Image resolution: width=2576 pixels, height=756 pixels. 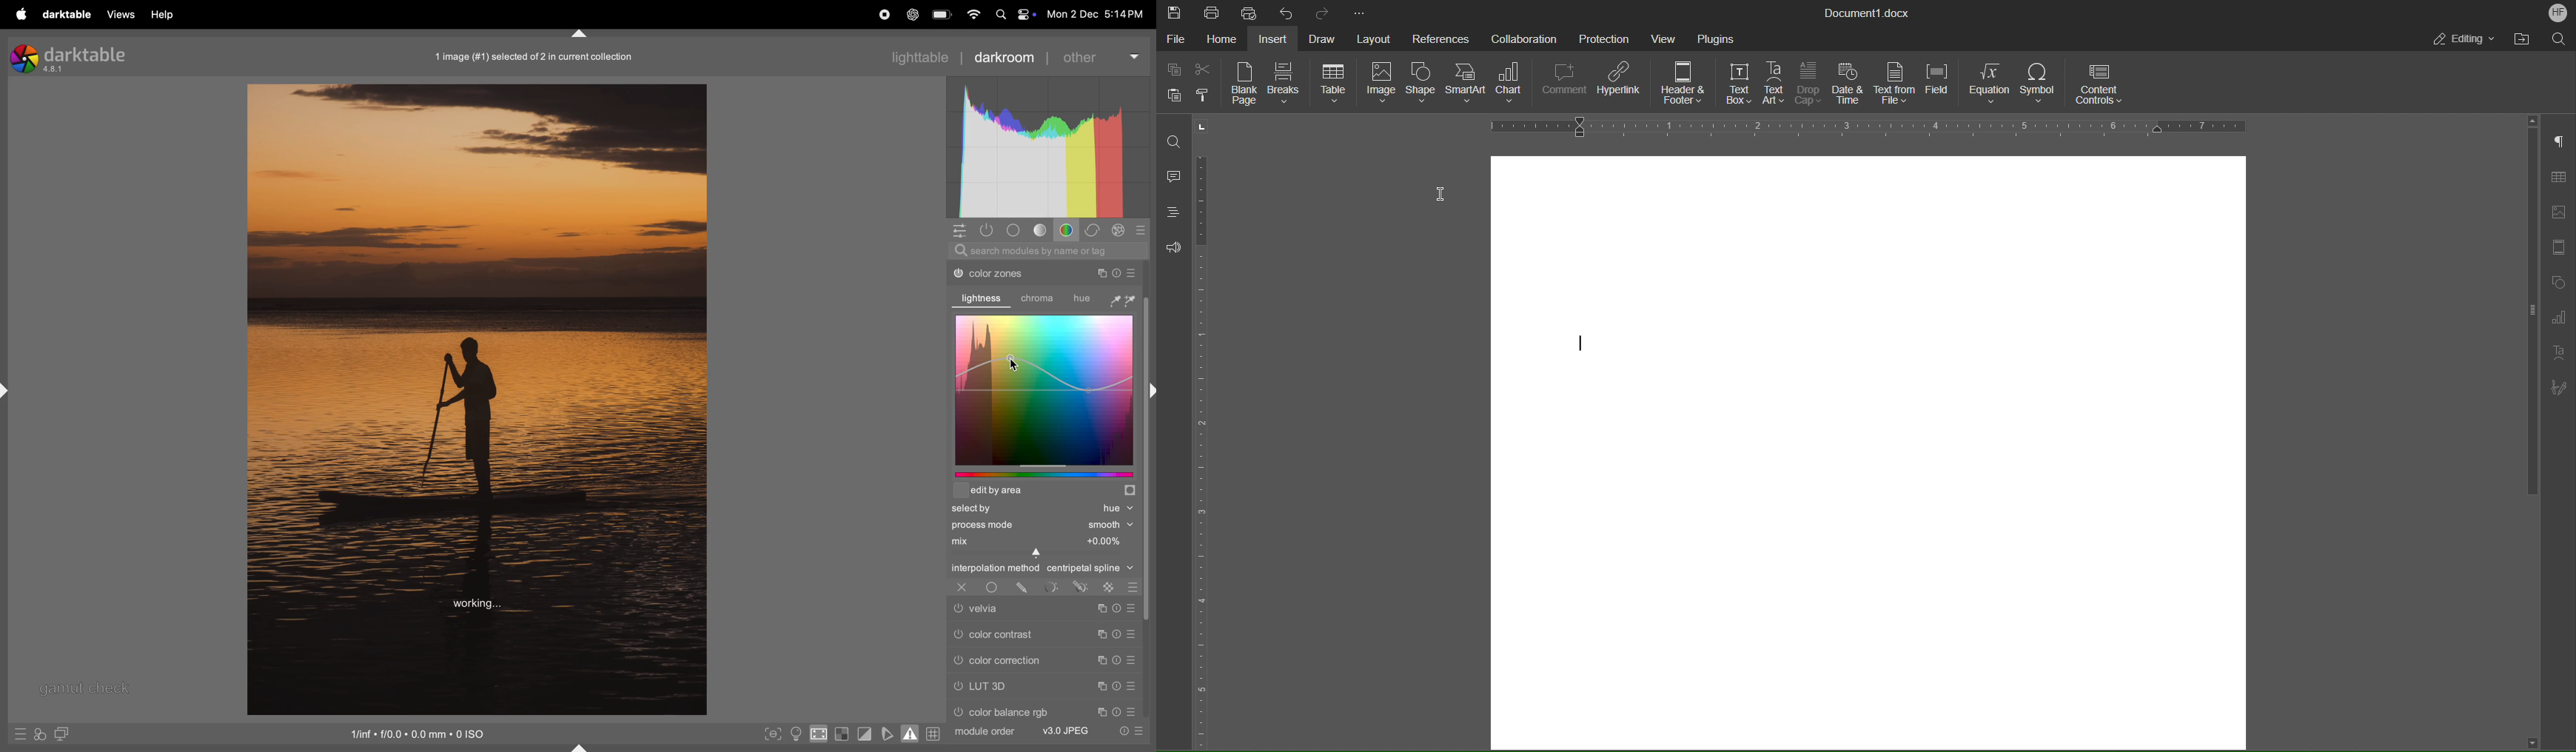 I want to click on Protection, so click(x=1599, y=36).